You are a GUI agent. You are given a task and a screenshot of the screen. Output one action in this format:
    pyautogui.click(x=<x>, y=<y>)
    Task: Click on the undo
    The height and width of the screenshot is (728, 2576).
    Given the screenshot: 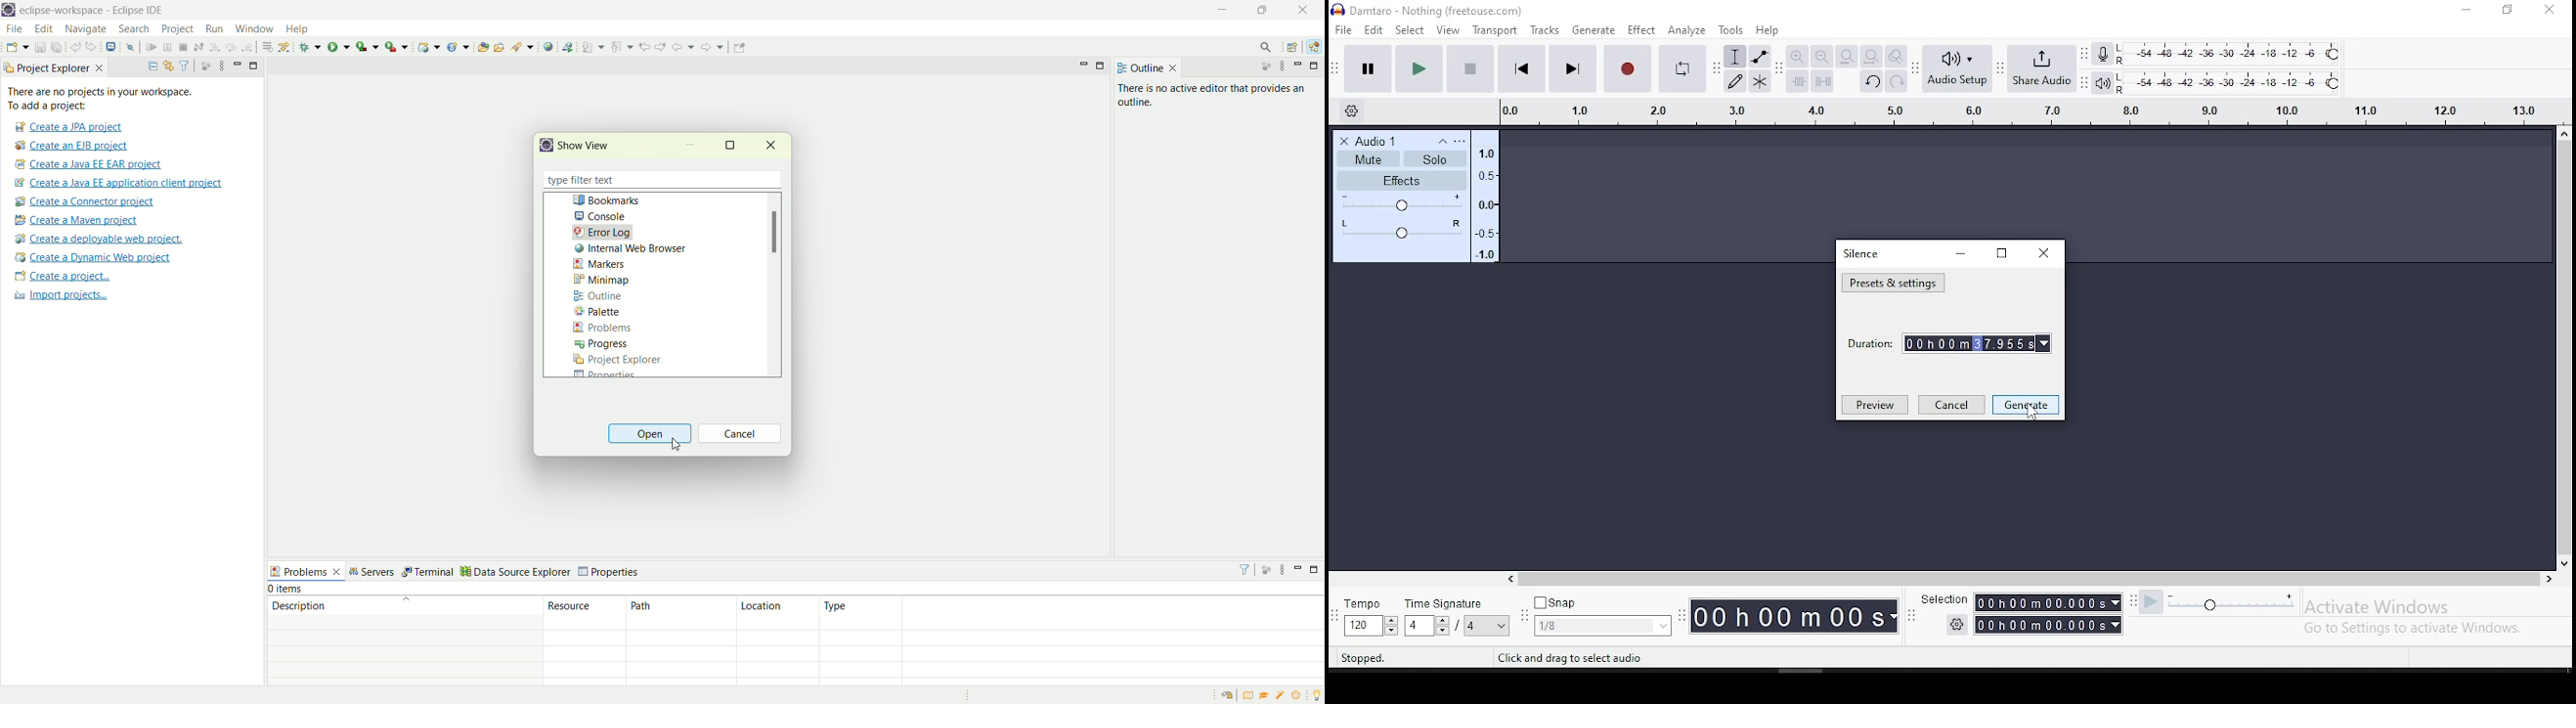 What is the action you would take?
    pyautogui.click(x=75, y=46)
    